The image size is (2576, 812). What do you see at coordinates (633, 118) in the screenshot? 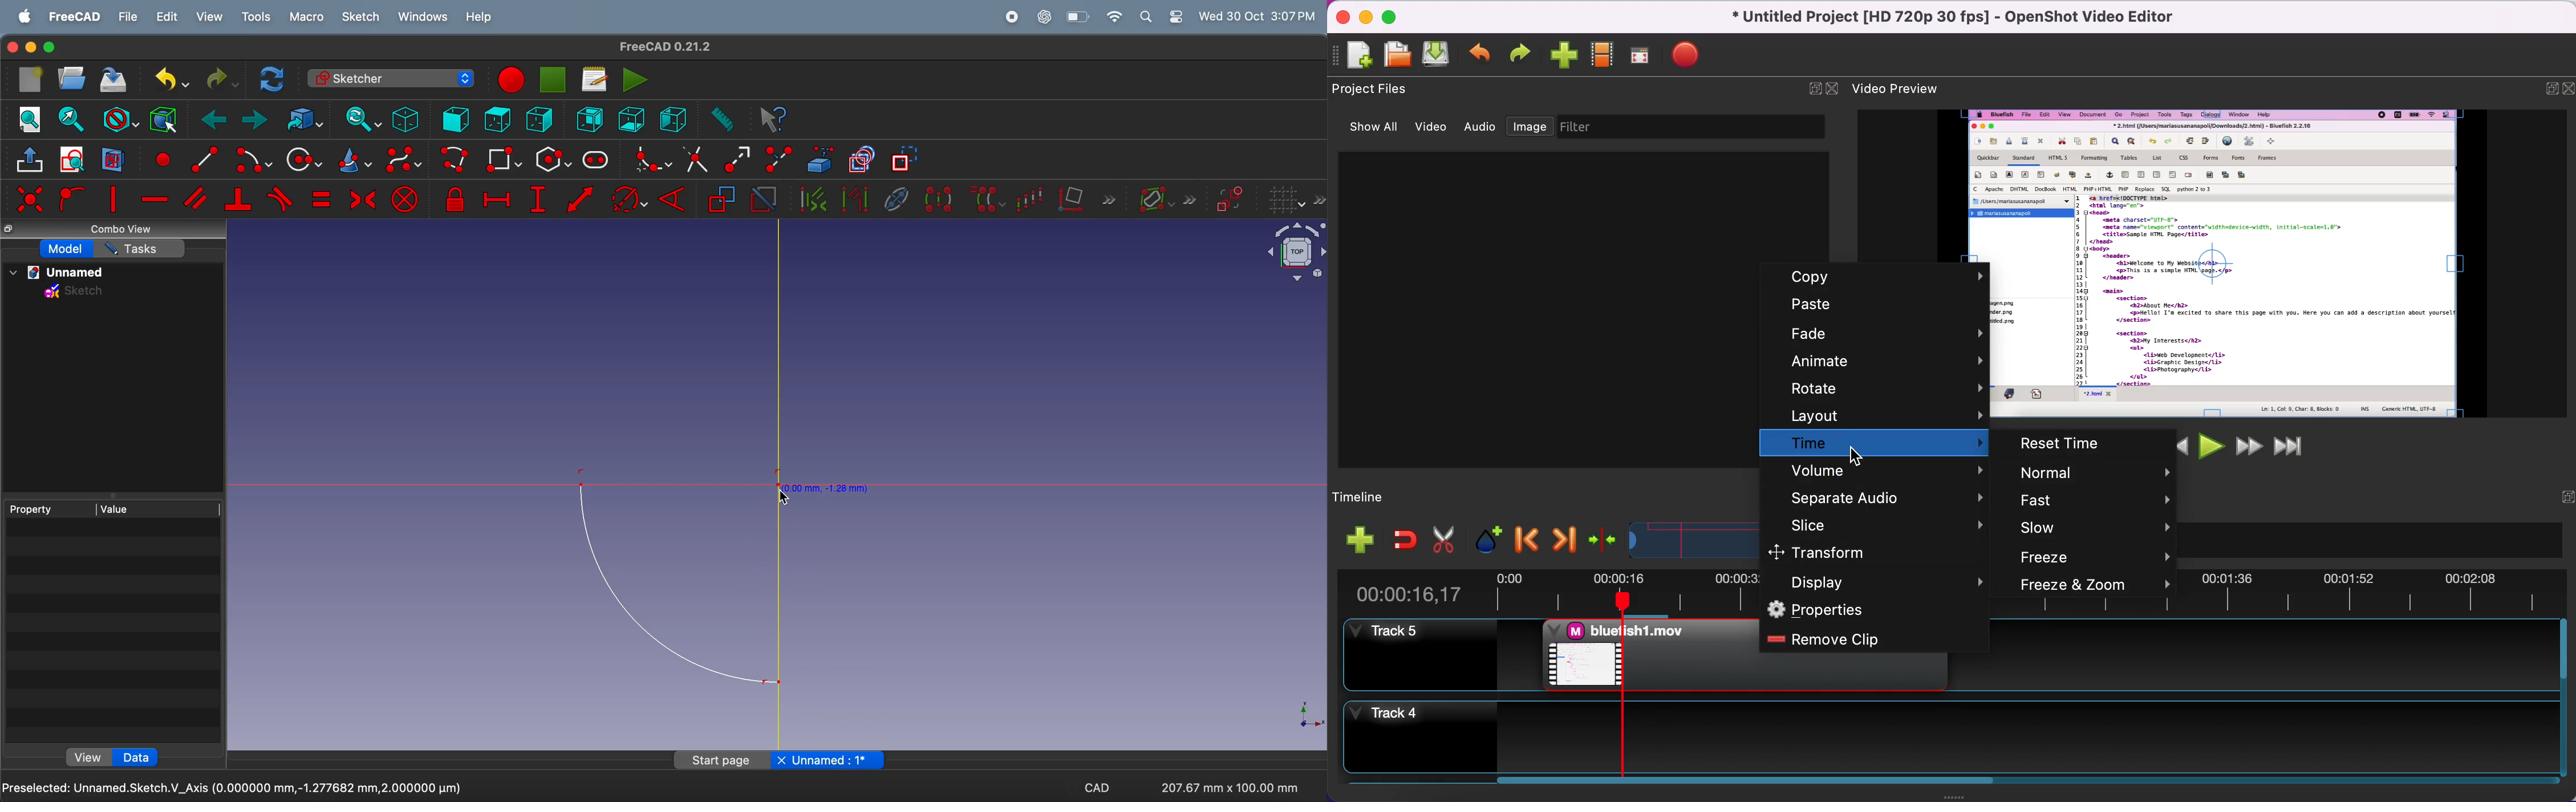
I see `bottom view` at bounding box center [633, 118].